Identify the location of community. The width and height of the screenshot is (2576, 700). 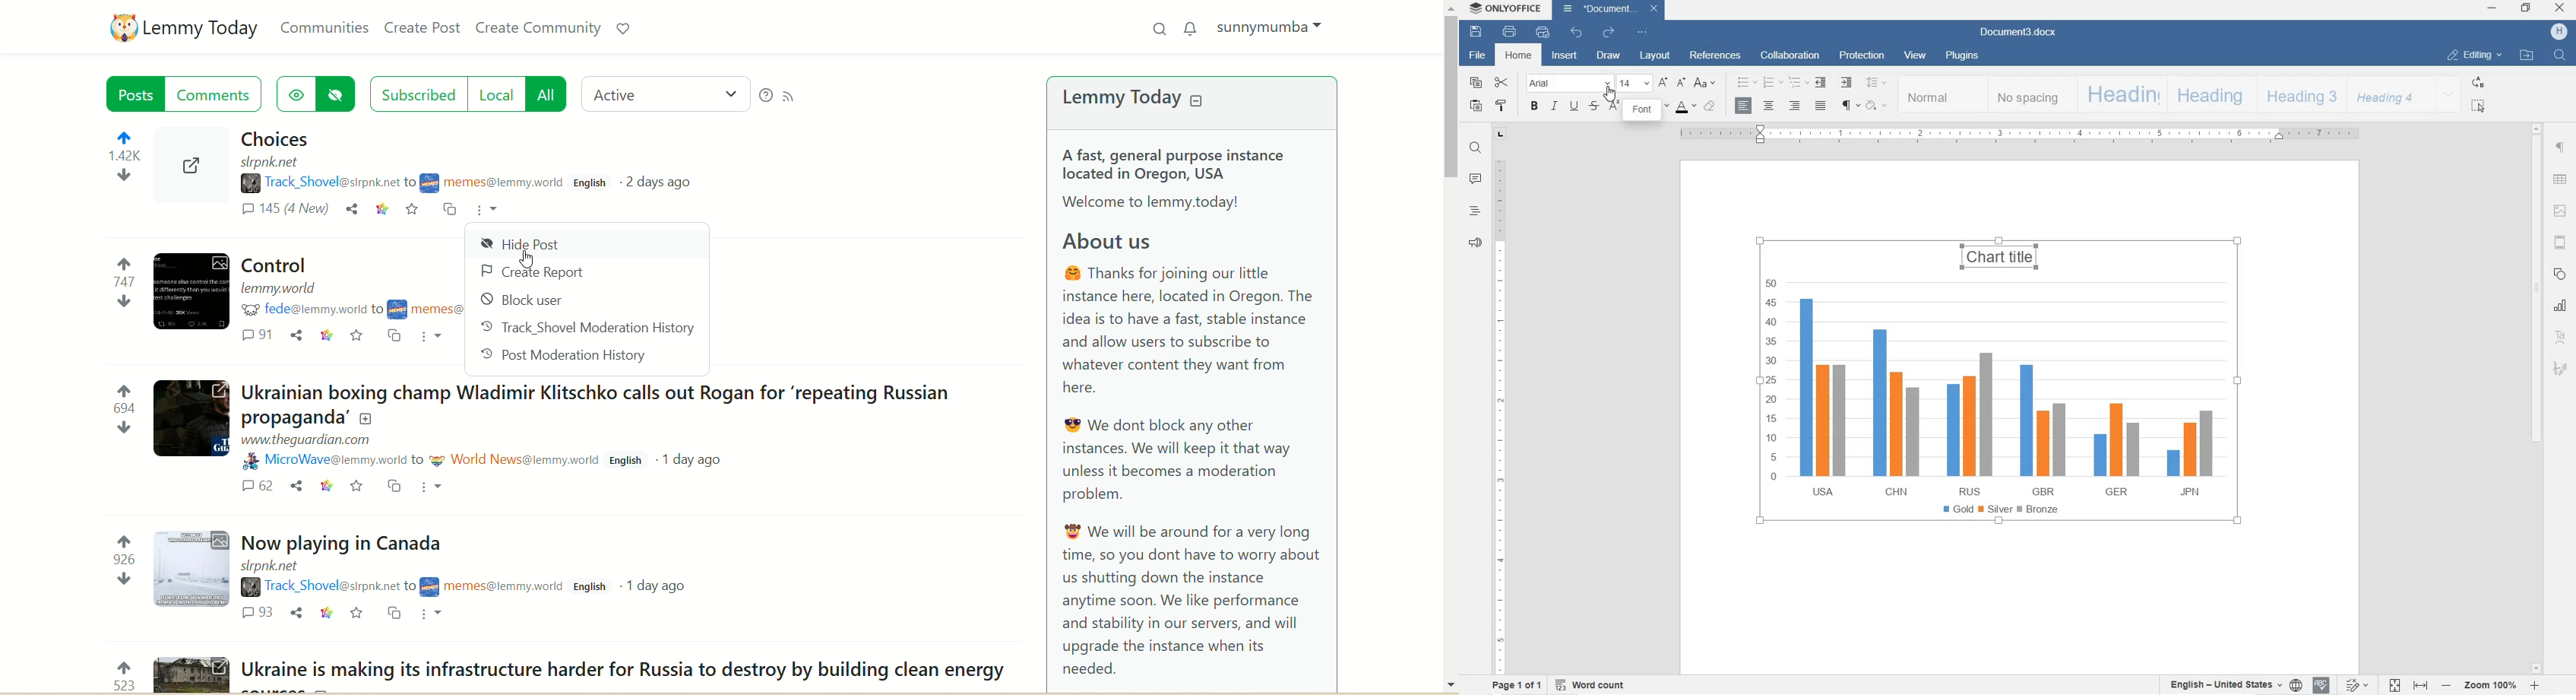
(494, 589).